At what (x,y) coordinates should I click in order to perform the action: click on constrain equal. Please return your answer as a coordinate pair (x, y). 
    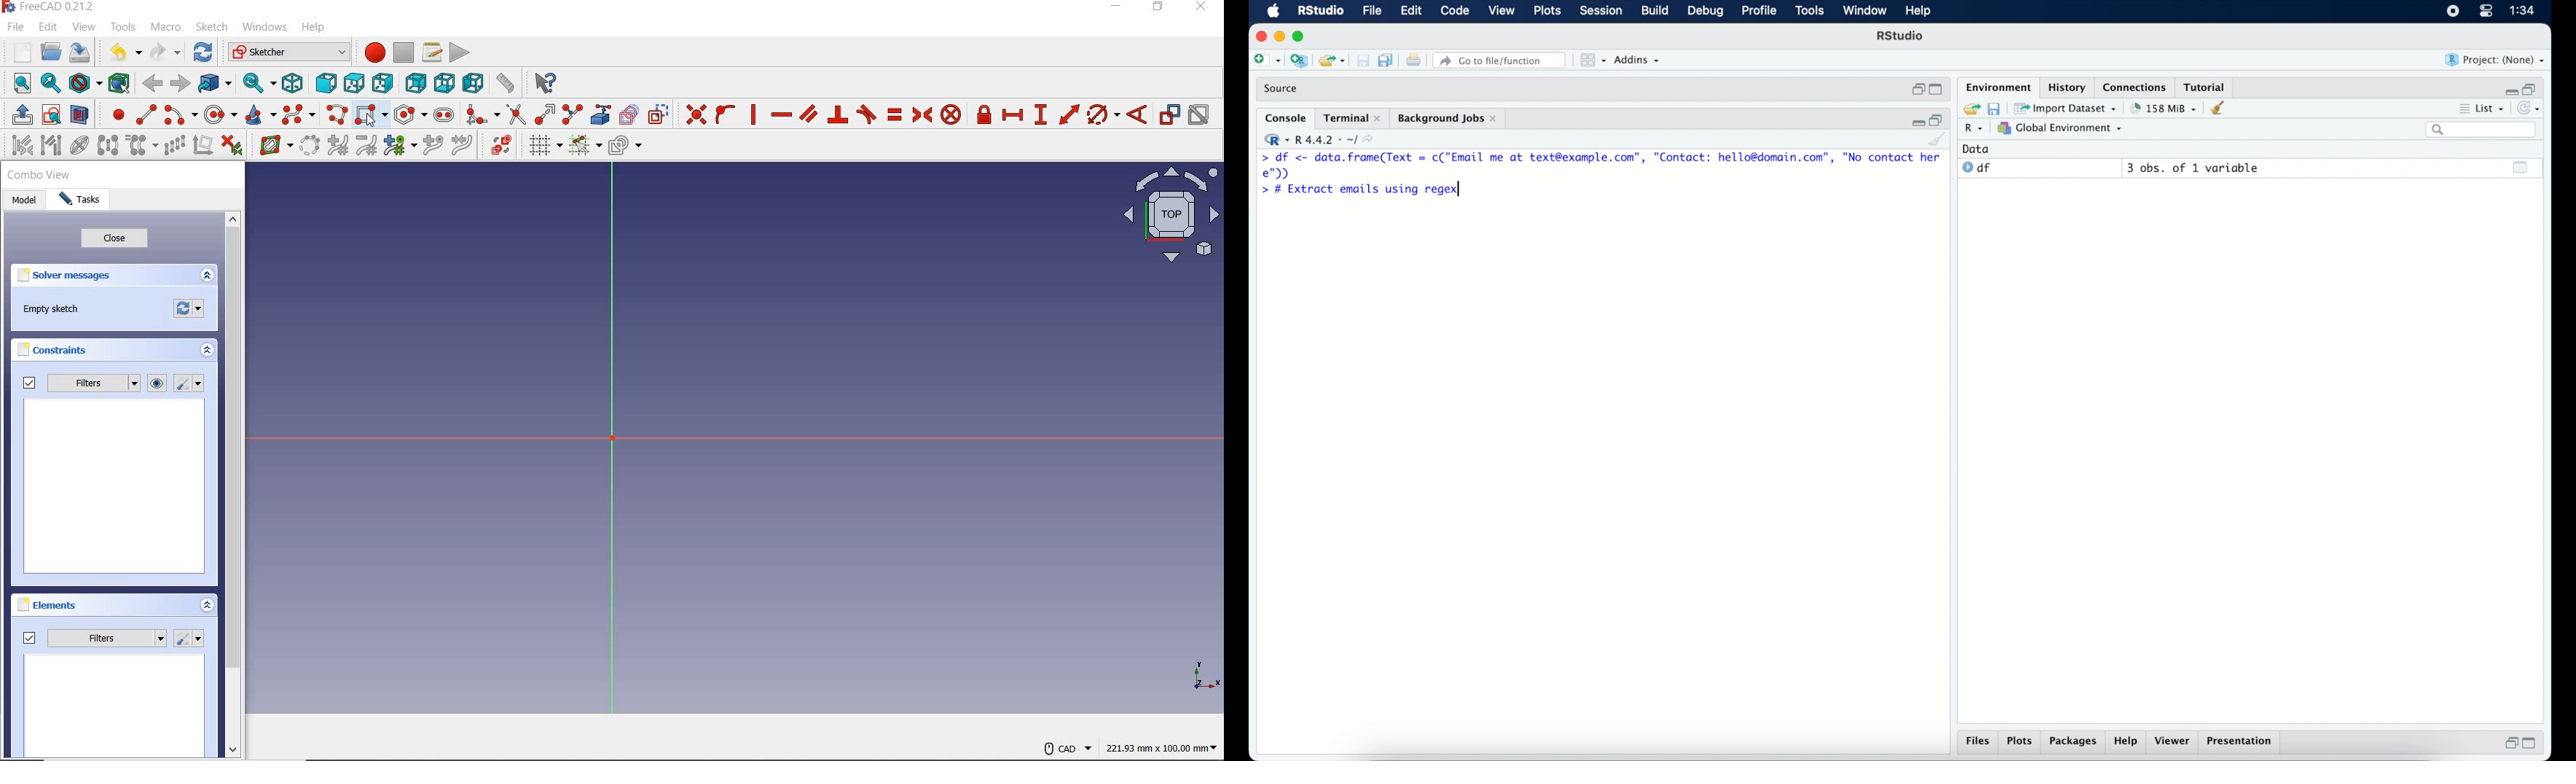
    Looking at the image, I should click on (894, 114).